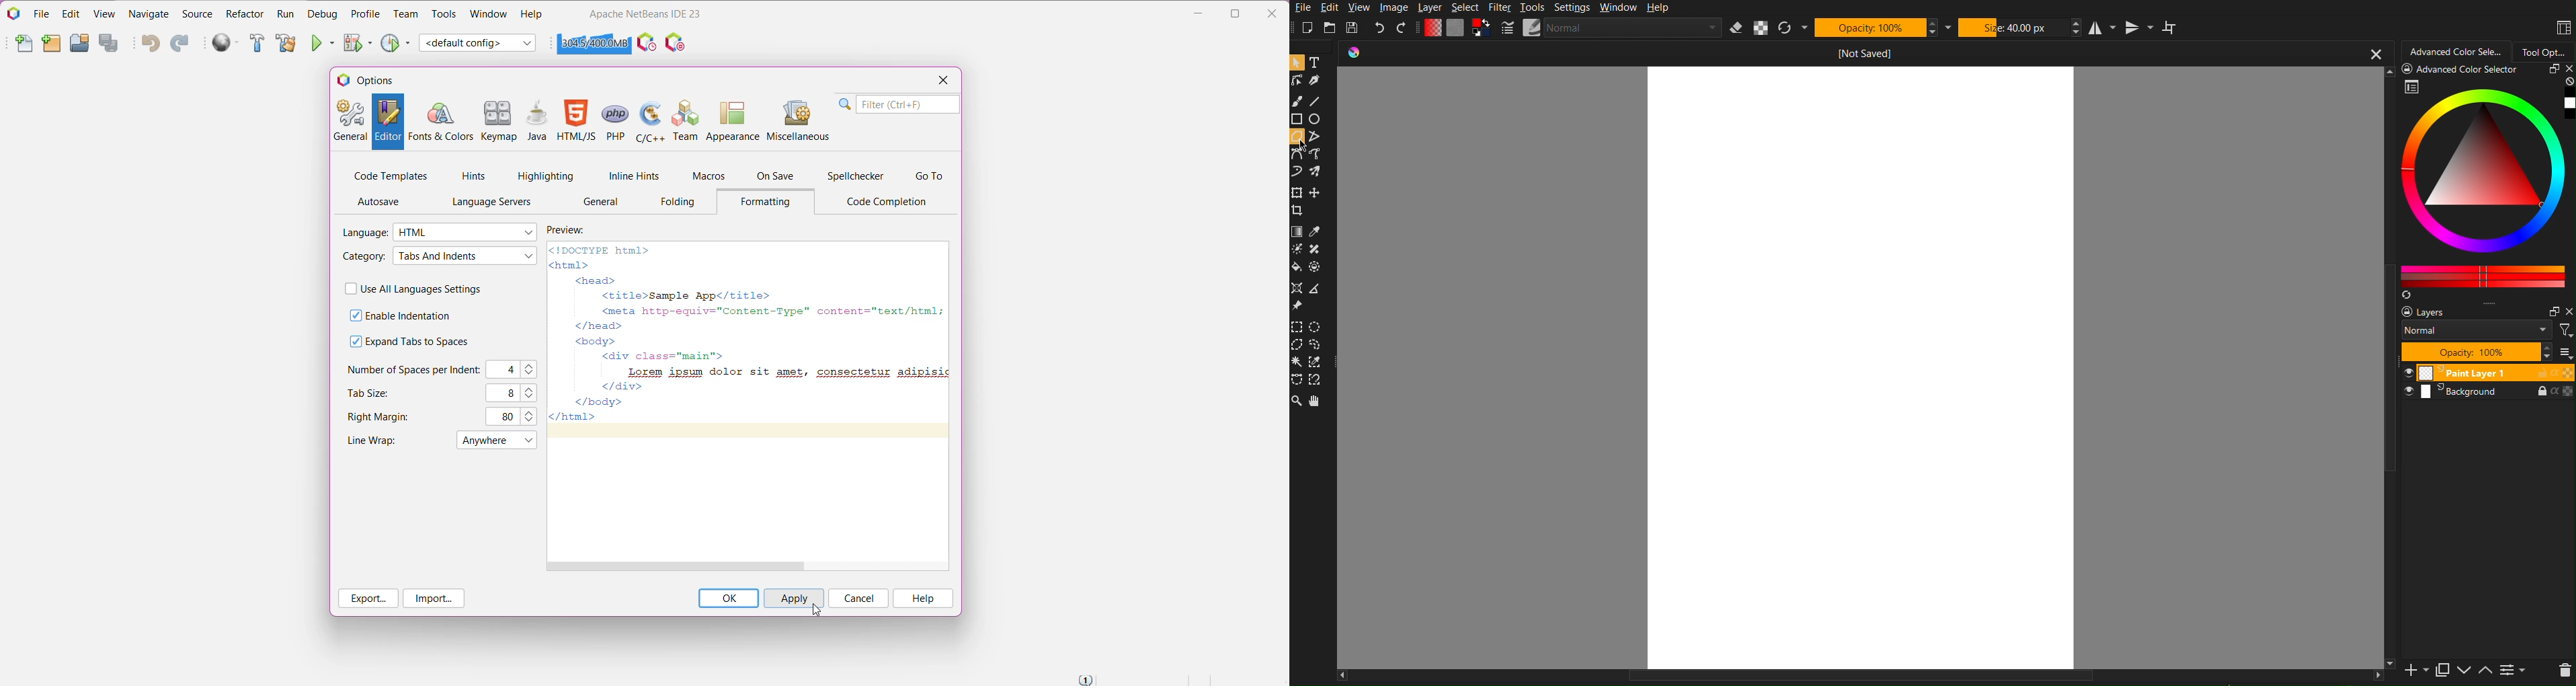 This screenshot has width=2576, height=700. I want to click on calligraphy, so click(1322, 82).